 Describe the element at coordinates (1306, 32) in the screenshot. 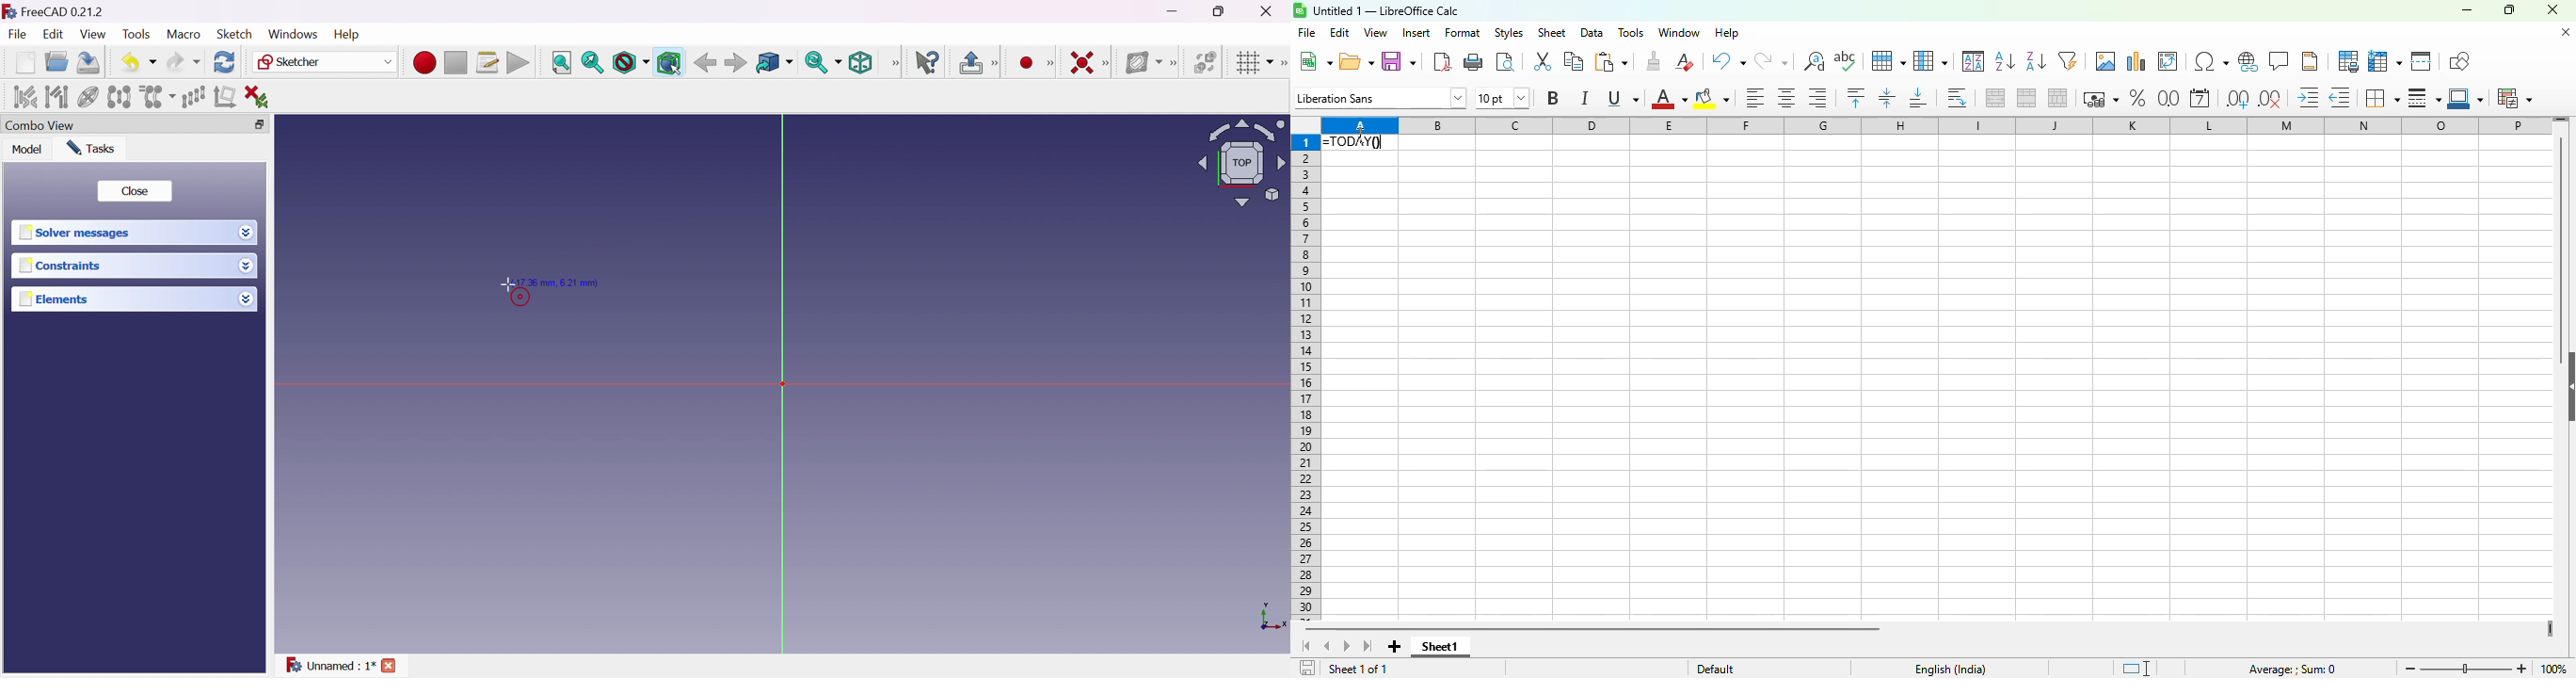

I see `file` at that location.